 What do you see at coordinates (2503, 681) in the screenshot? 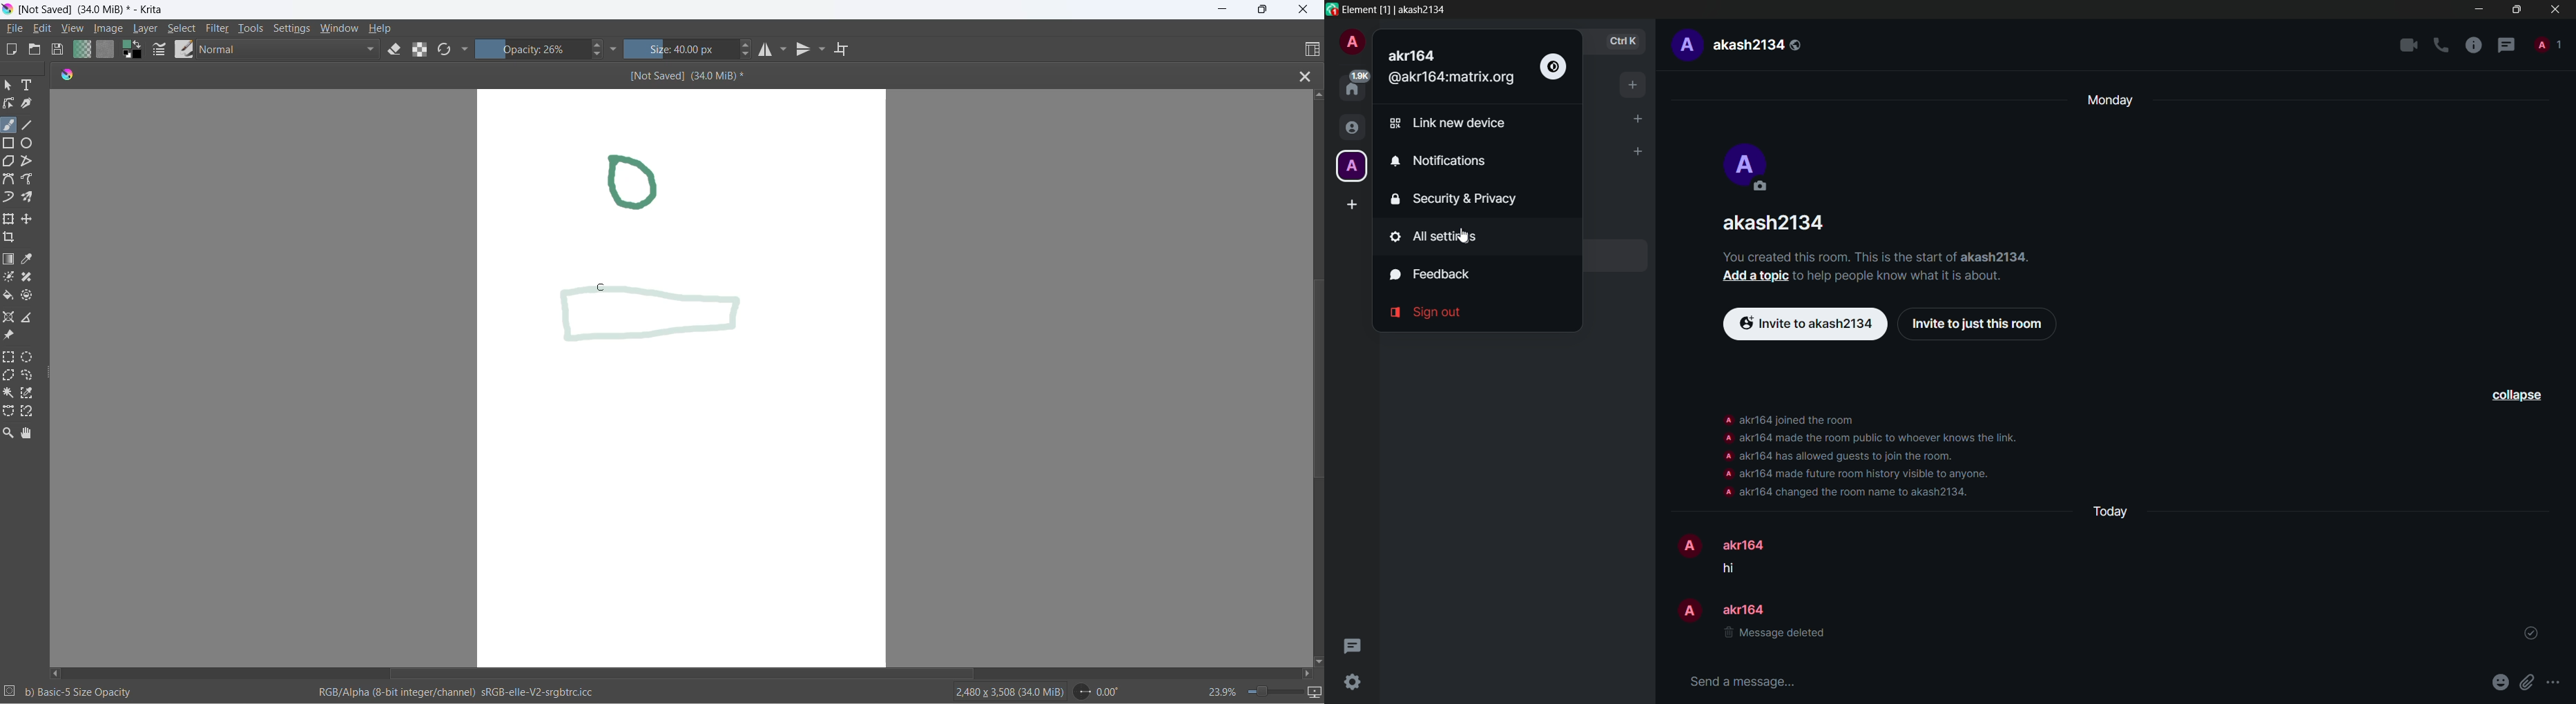
I see `emoji` at bounding box center [2503, 681].